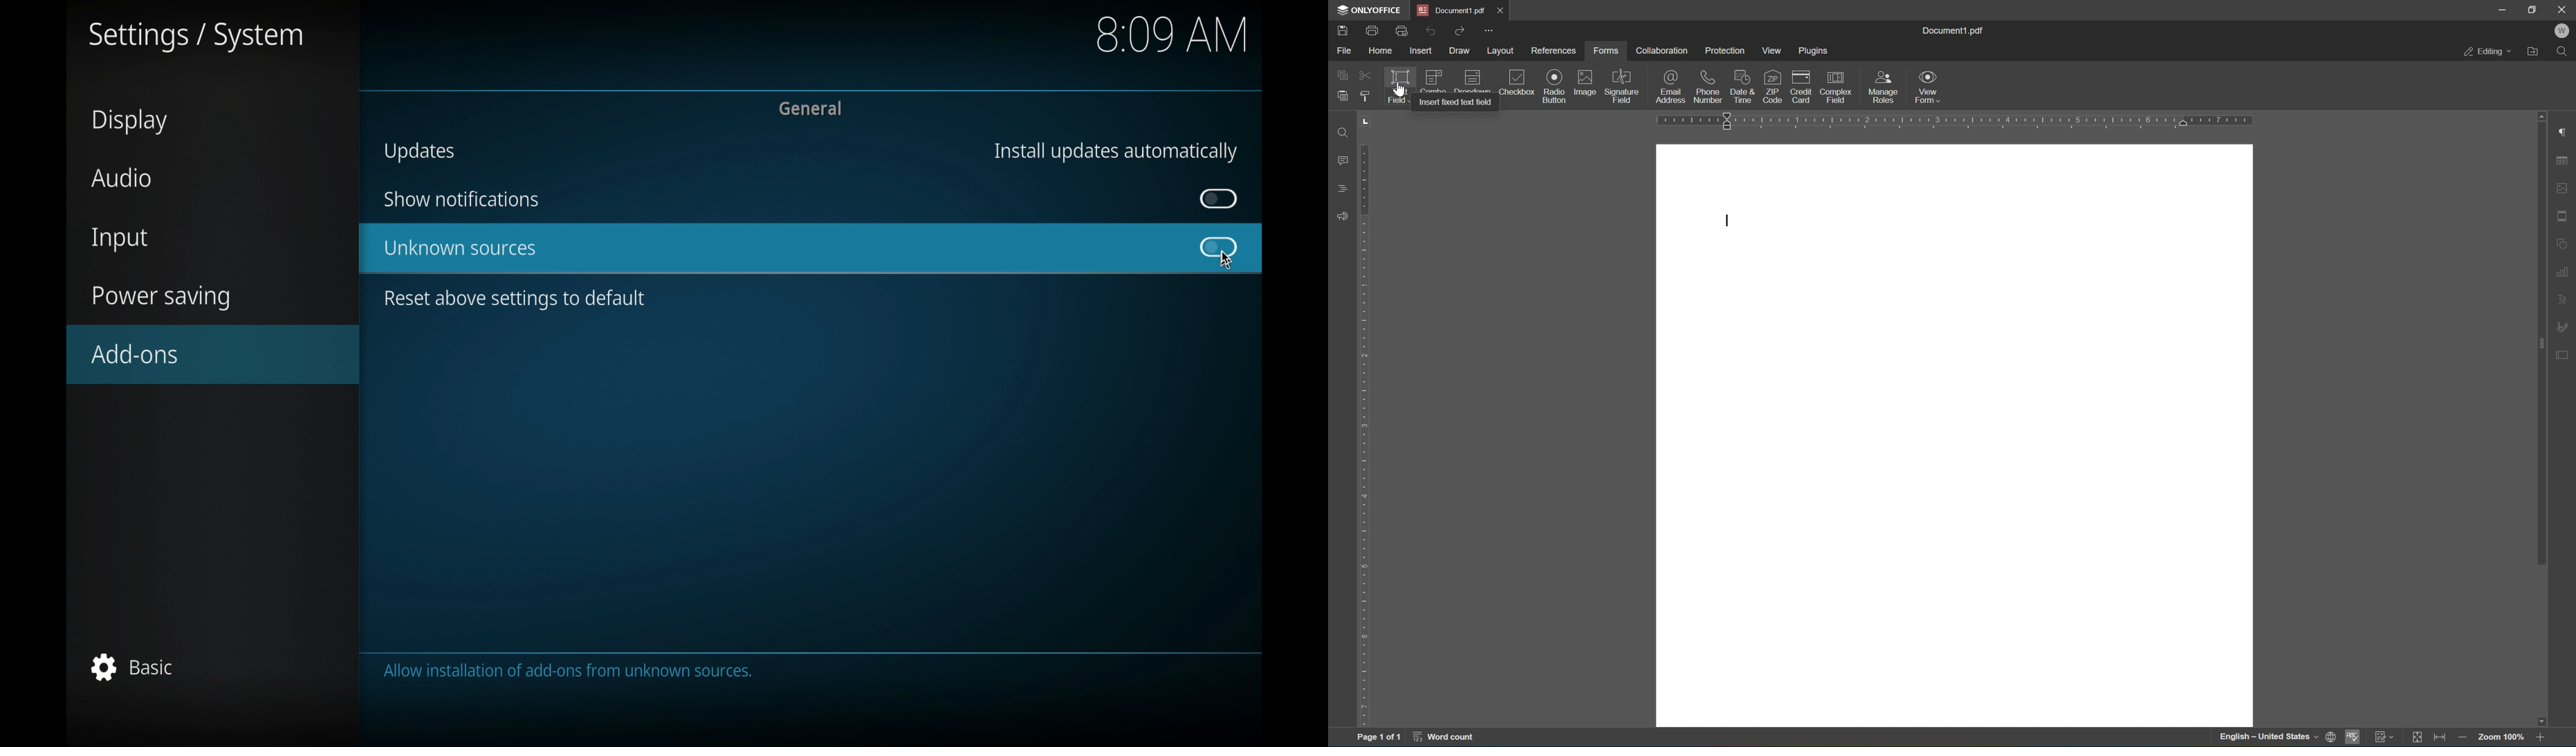 This screenshot has height=756, width=2576. I want to click on input, so click(121, 240).